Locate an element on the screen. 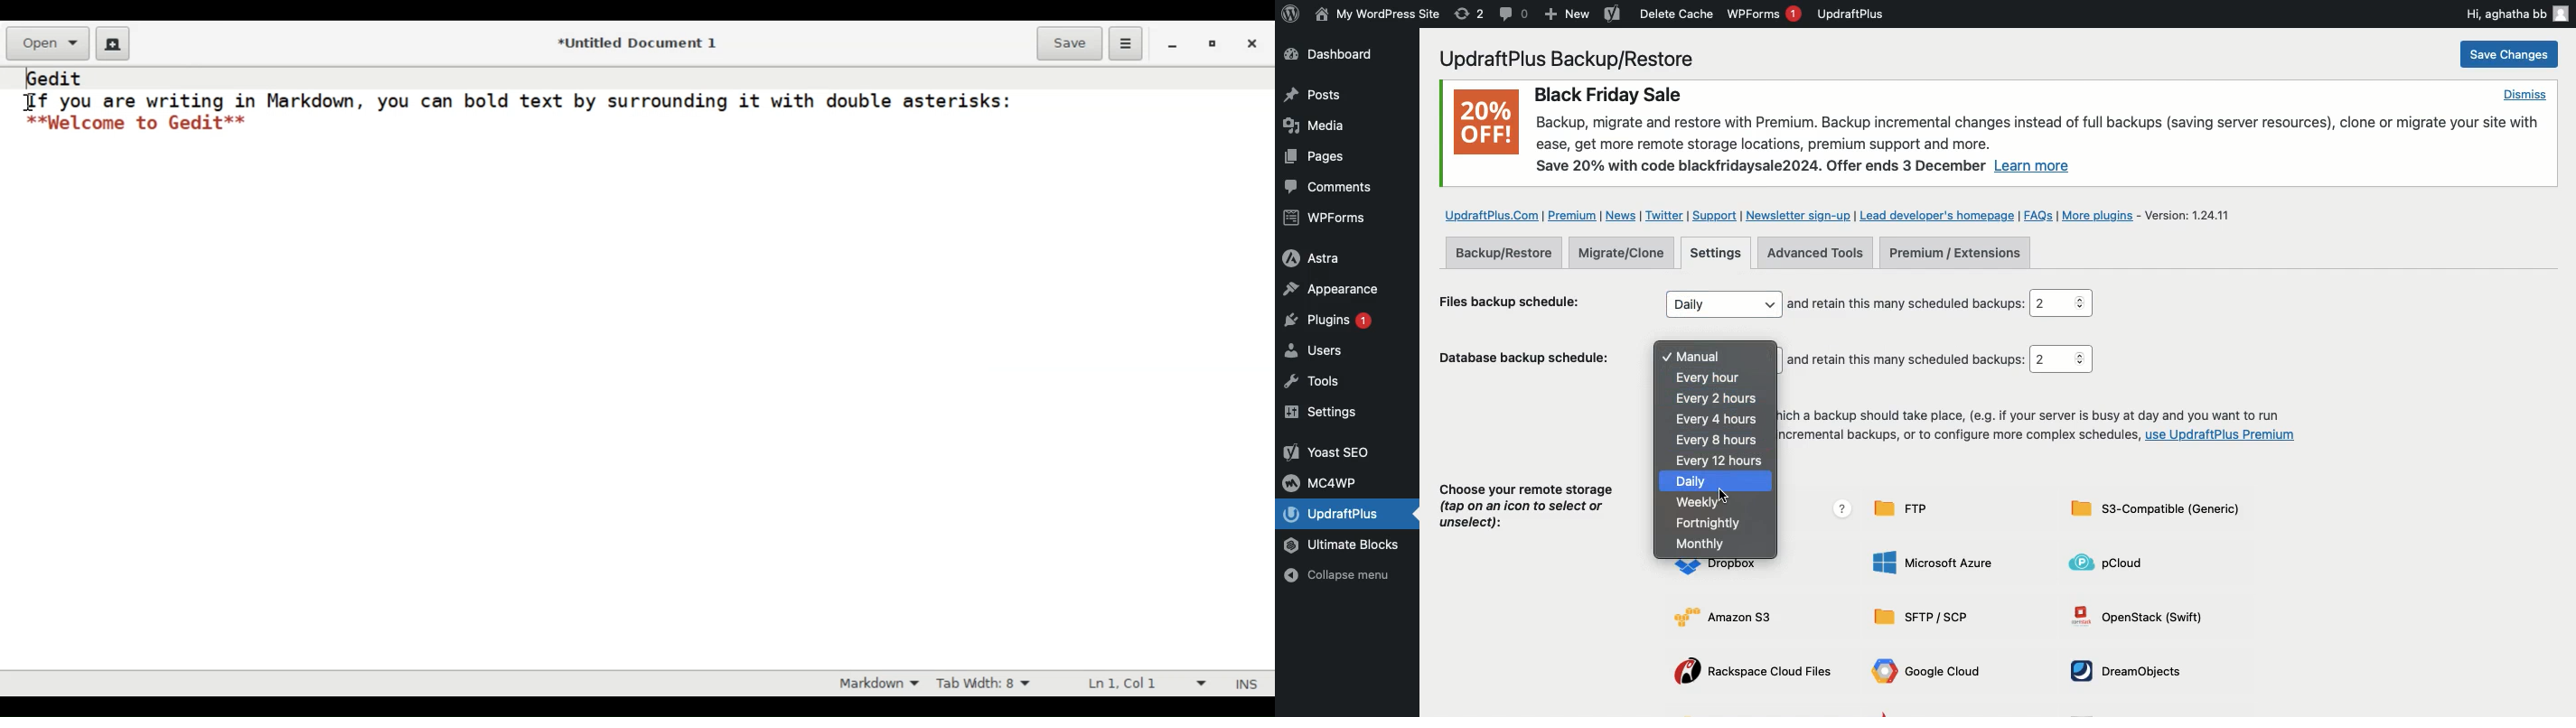 The height and width of the screenshot is (728, 2576). Hi, aghatha bb is located at coordinates (2515, 13).